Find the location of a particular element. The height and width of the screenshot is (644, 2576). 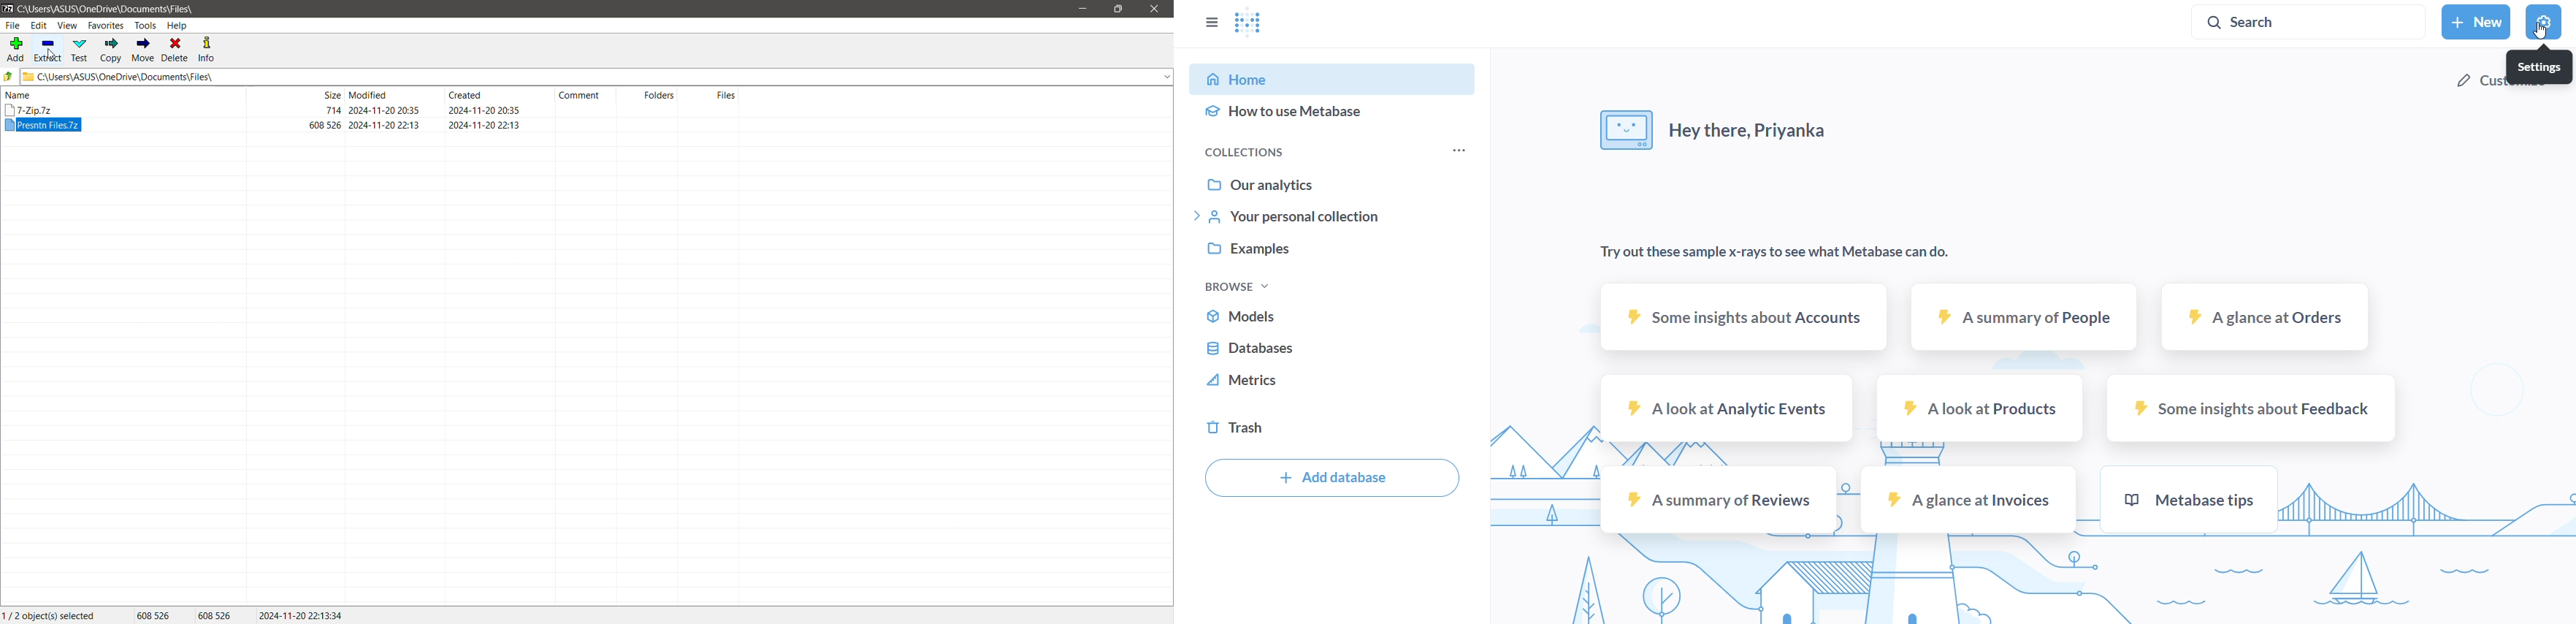

close sidebar is located at coordinates (1211, 21).